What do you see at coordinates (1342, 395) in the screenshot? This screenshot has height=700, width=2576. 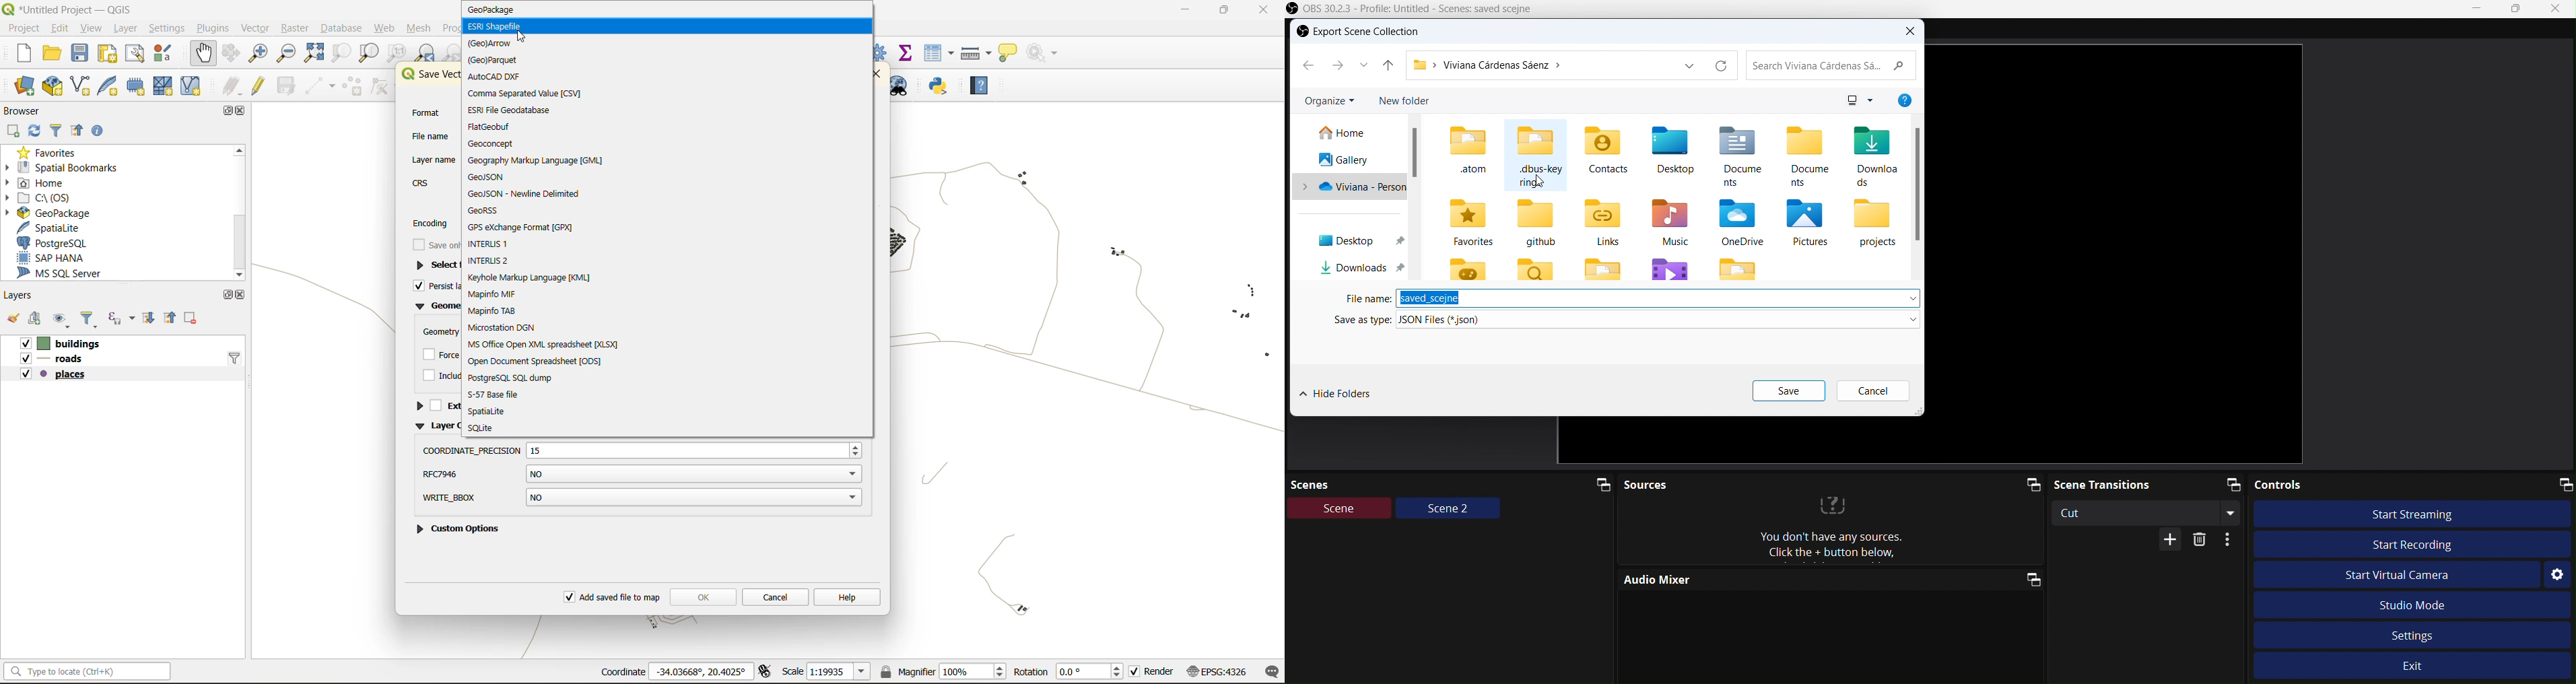 I see `Hide folders` at bounding box center [1342, 395].